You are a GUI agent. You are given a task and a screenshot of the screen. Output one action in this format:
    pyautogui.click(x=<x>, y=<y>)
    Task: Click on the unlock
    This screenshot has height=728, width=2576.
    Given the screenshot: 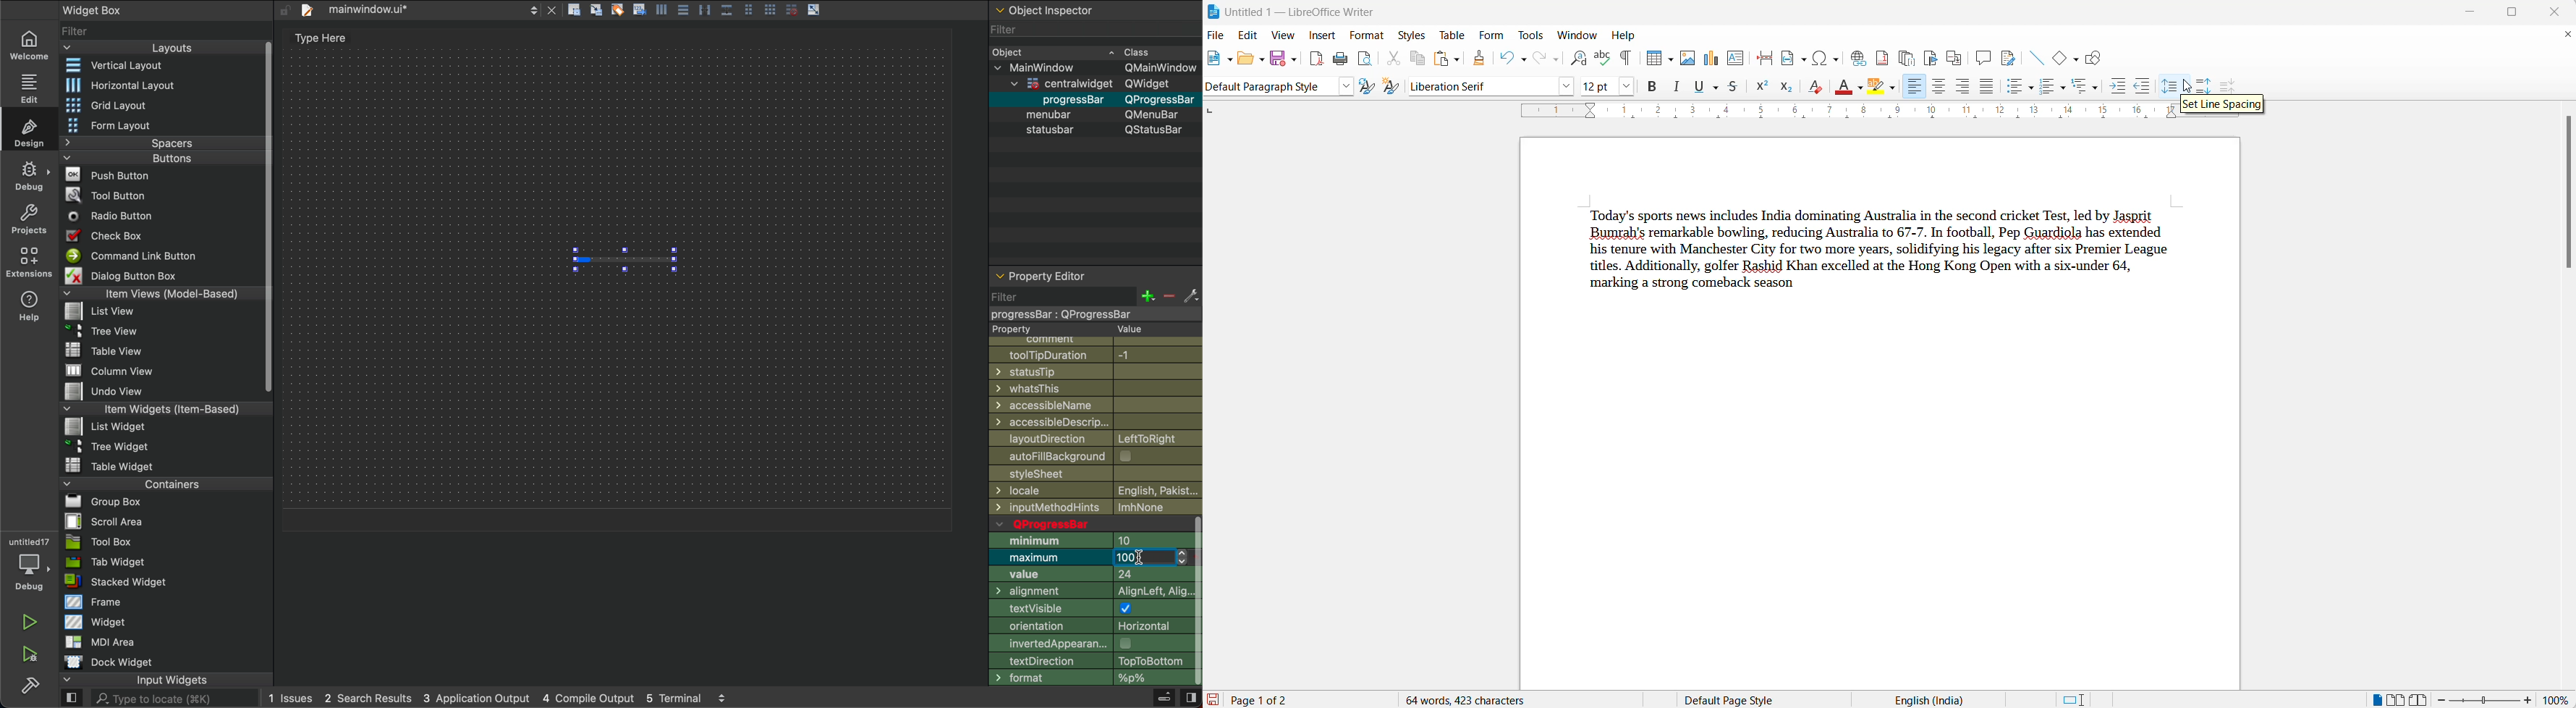 What is the action you would take?
    pyautogui.click(x=284, y=10)
    